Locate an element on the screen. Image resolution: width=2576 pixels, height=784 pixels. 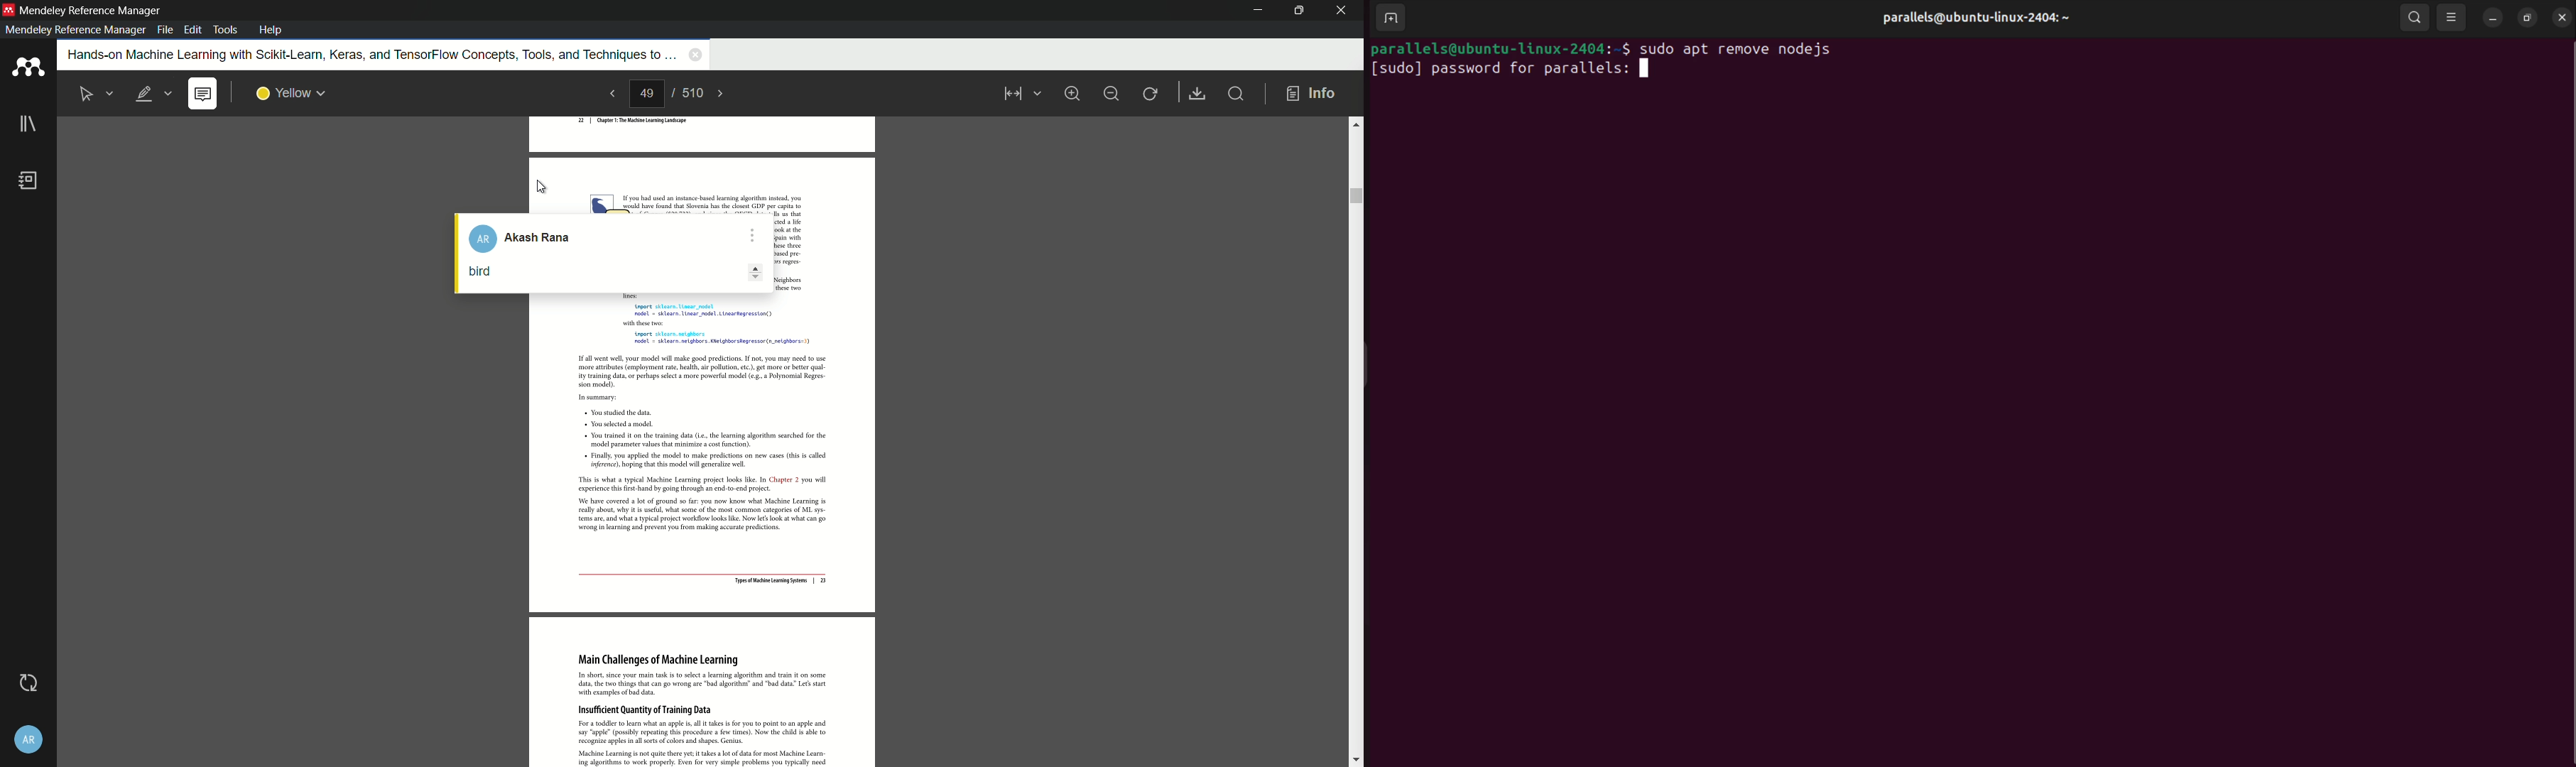
scroll bar is located at coordinates (1355, 441).